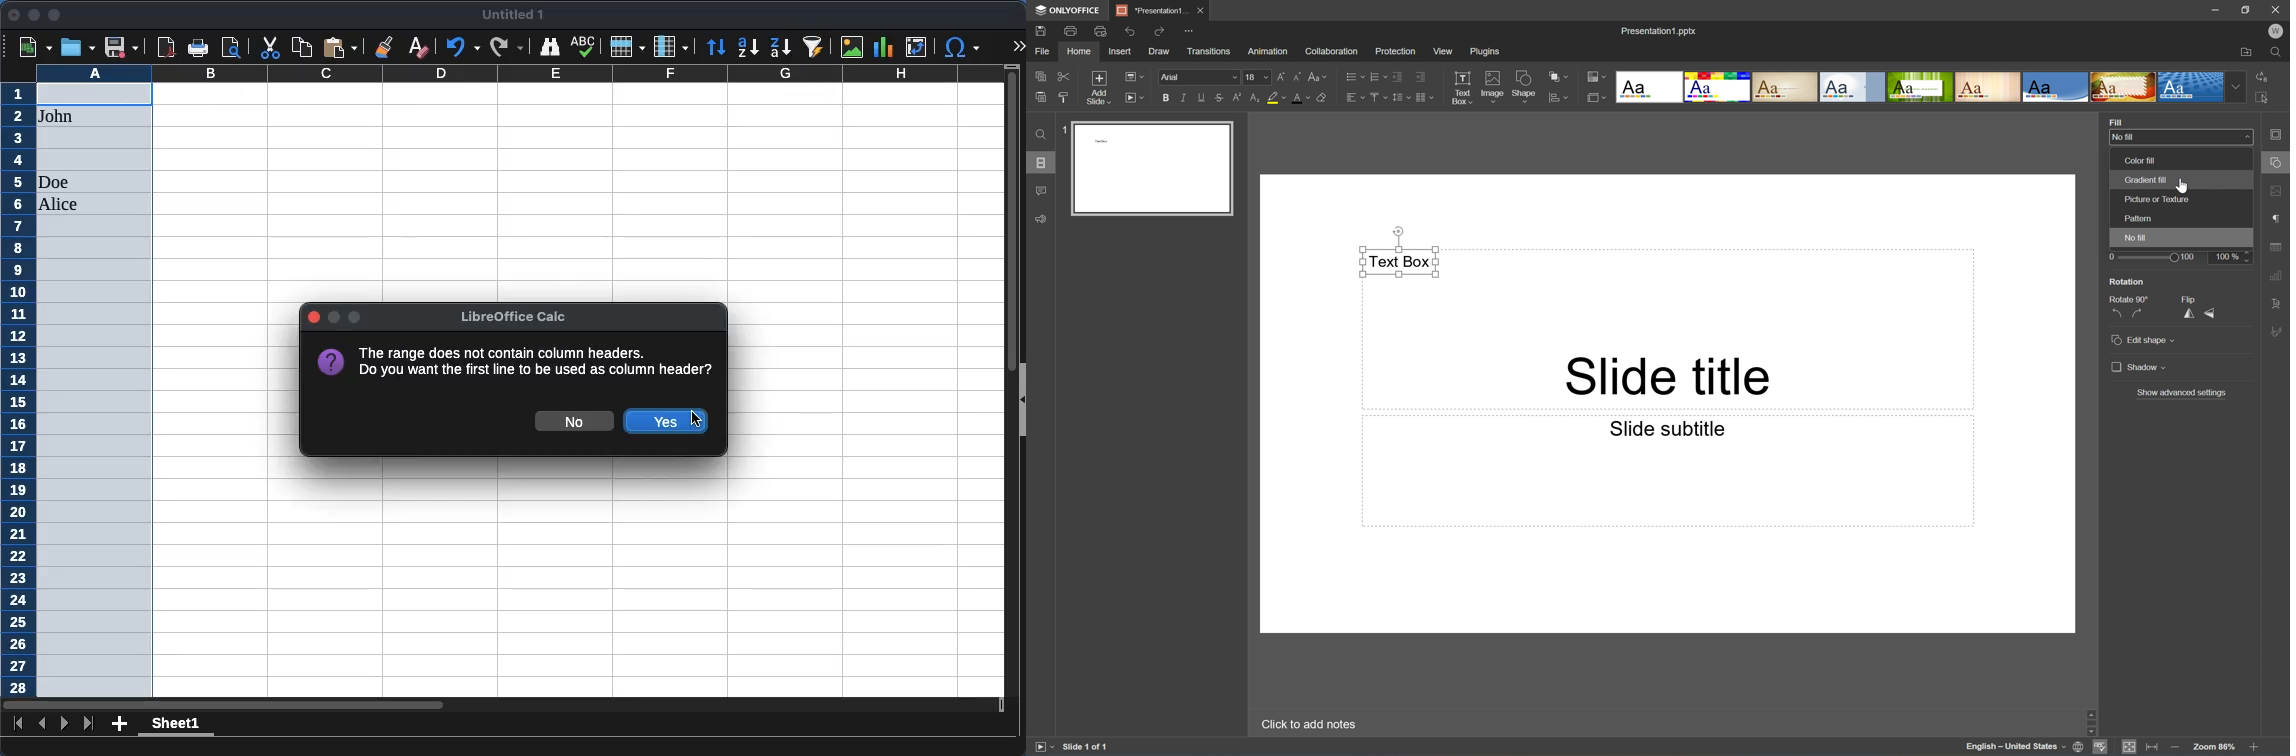 Image resolution: width=2296 pixels, height=756 pixels. What do you see at coordinates (1397, 100) in the screenshot?
I see `Line spacing` at bounding box center [1397, 100].